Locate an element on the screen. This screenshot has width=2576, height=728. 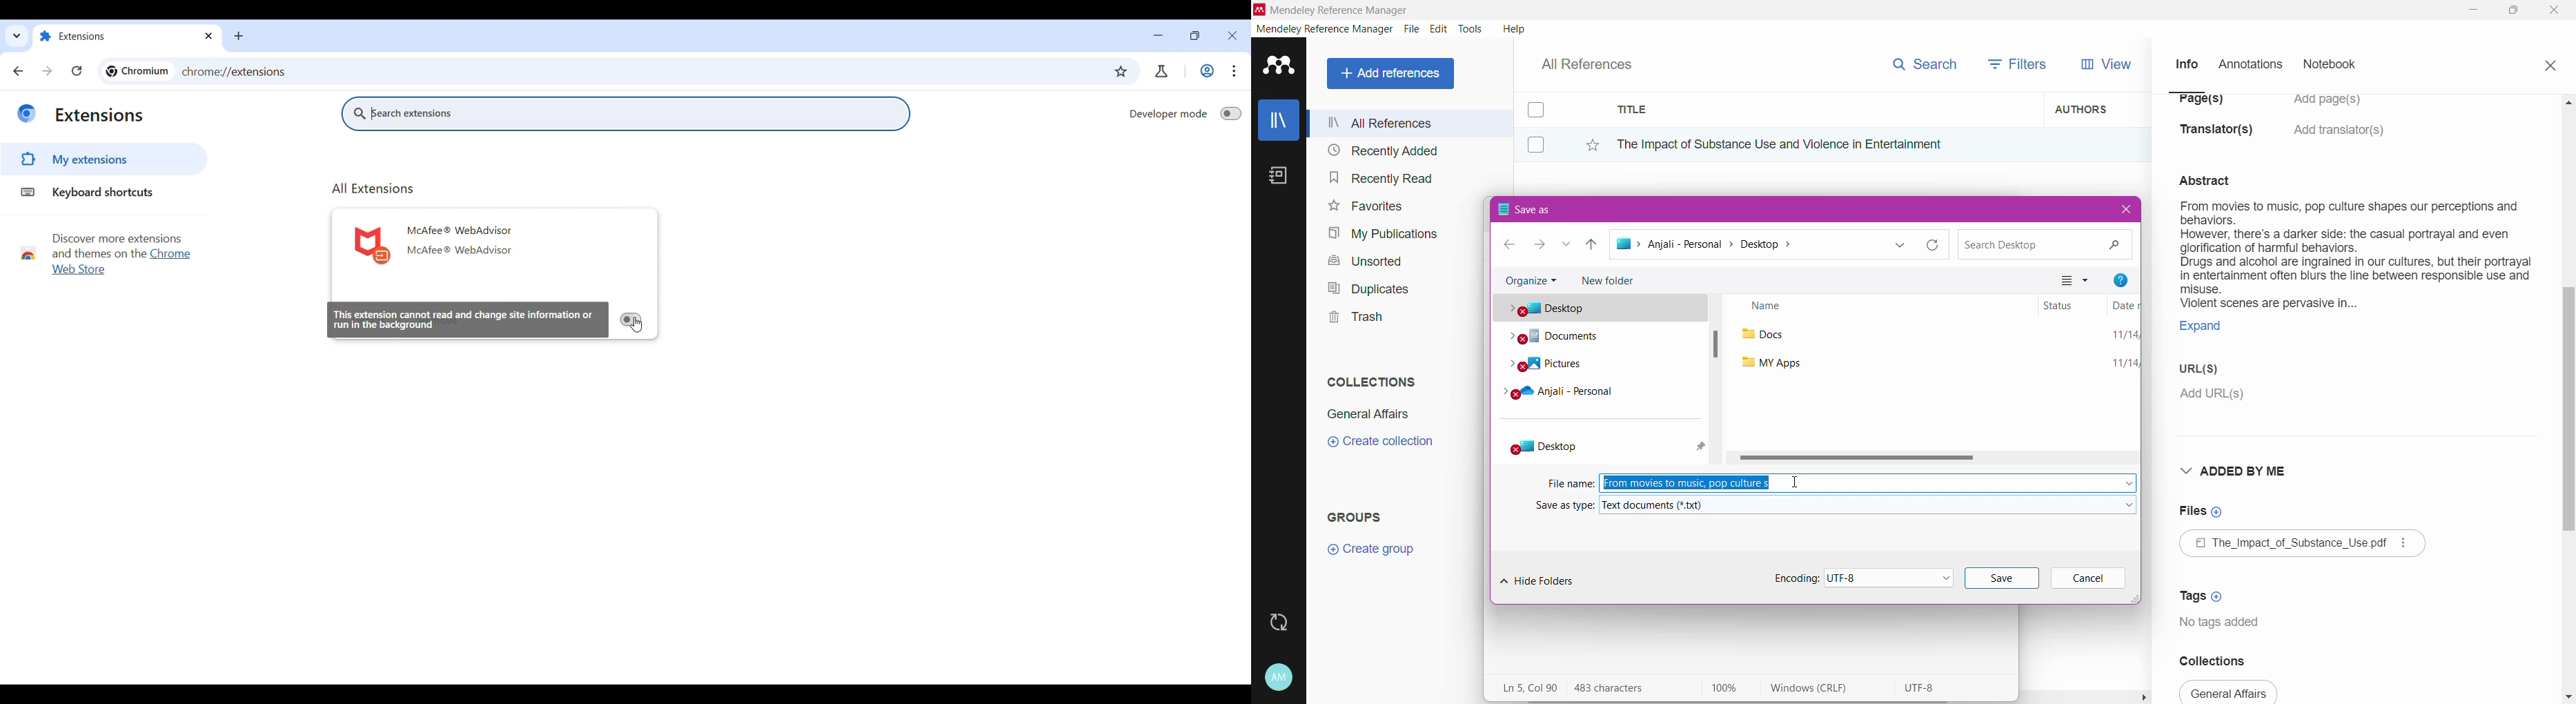
Reference Title is located at coordinates (1823, 144).